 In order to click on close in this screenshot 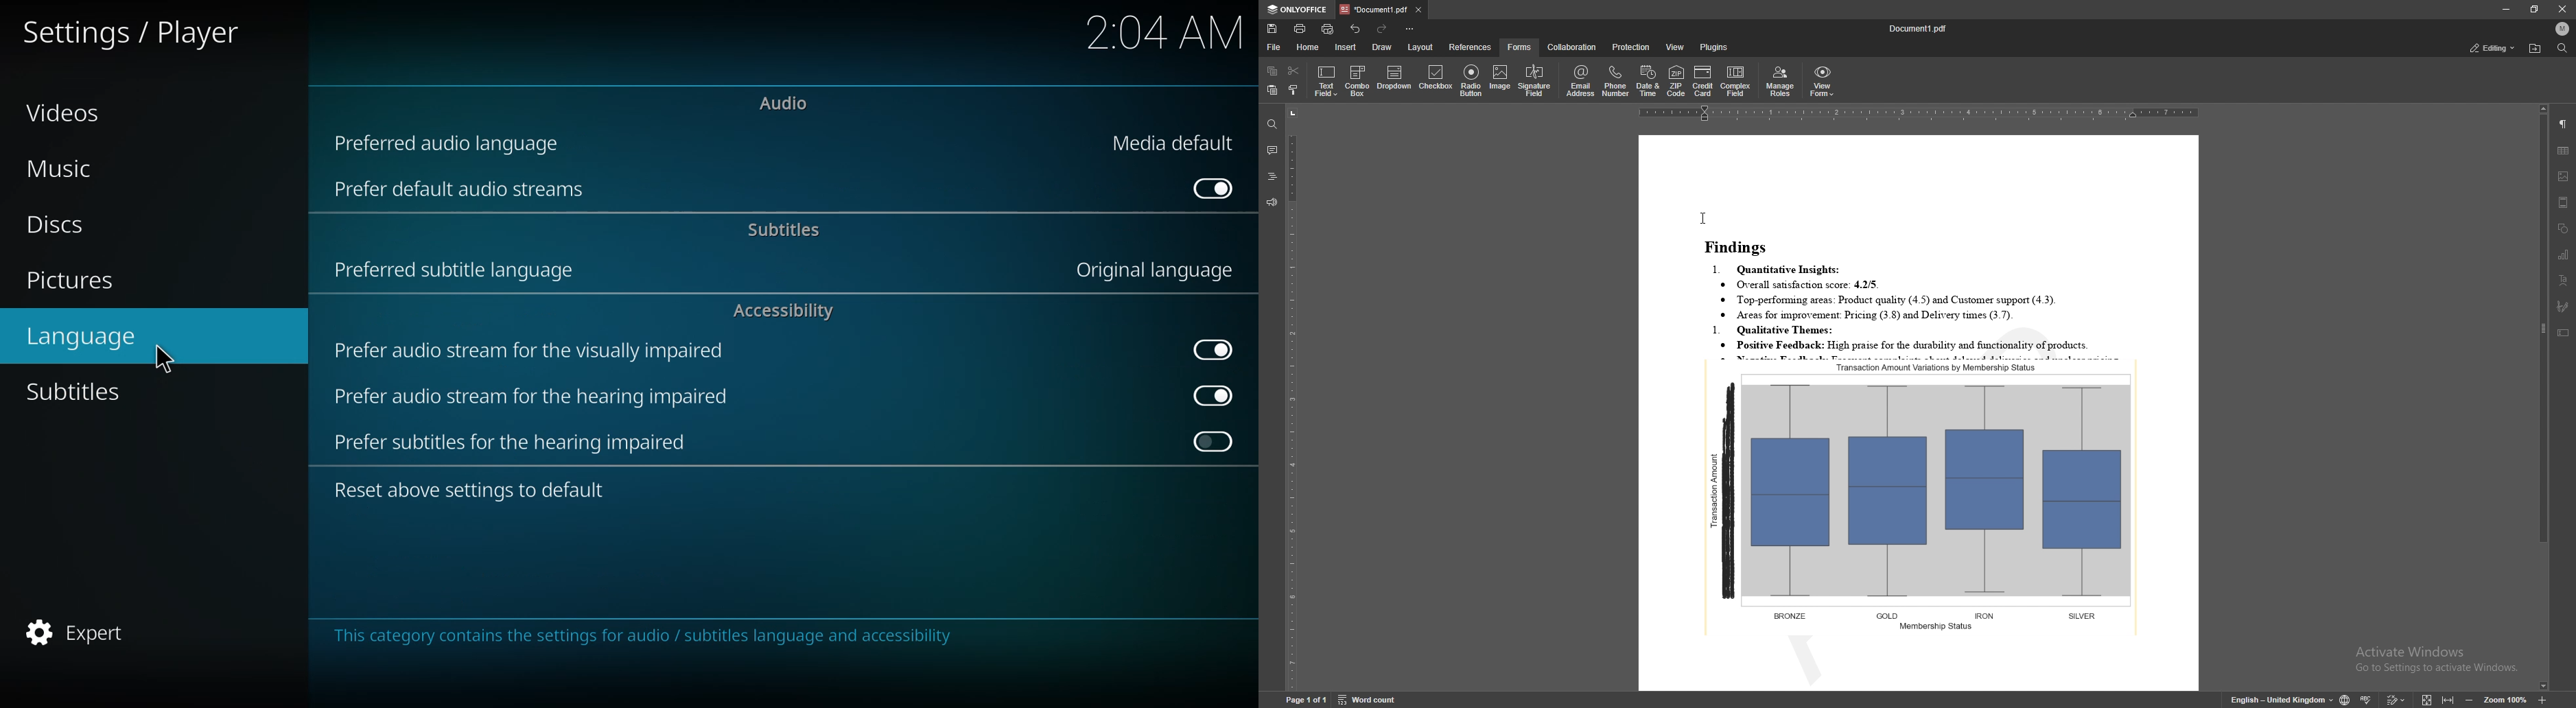, I will do `click(2561, 10)`.